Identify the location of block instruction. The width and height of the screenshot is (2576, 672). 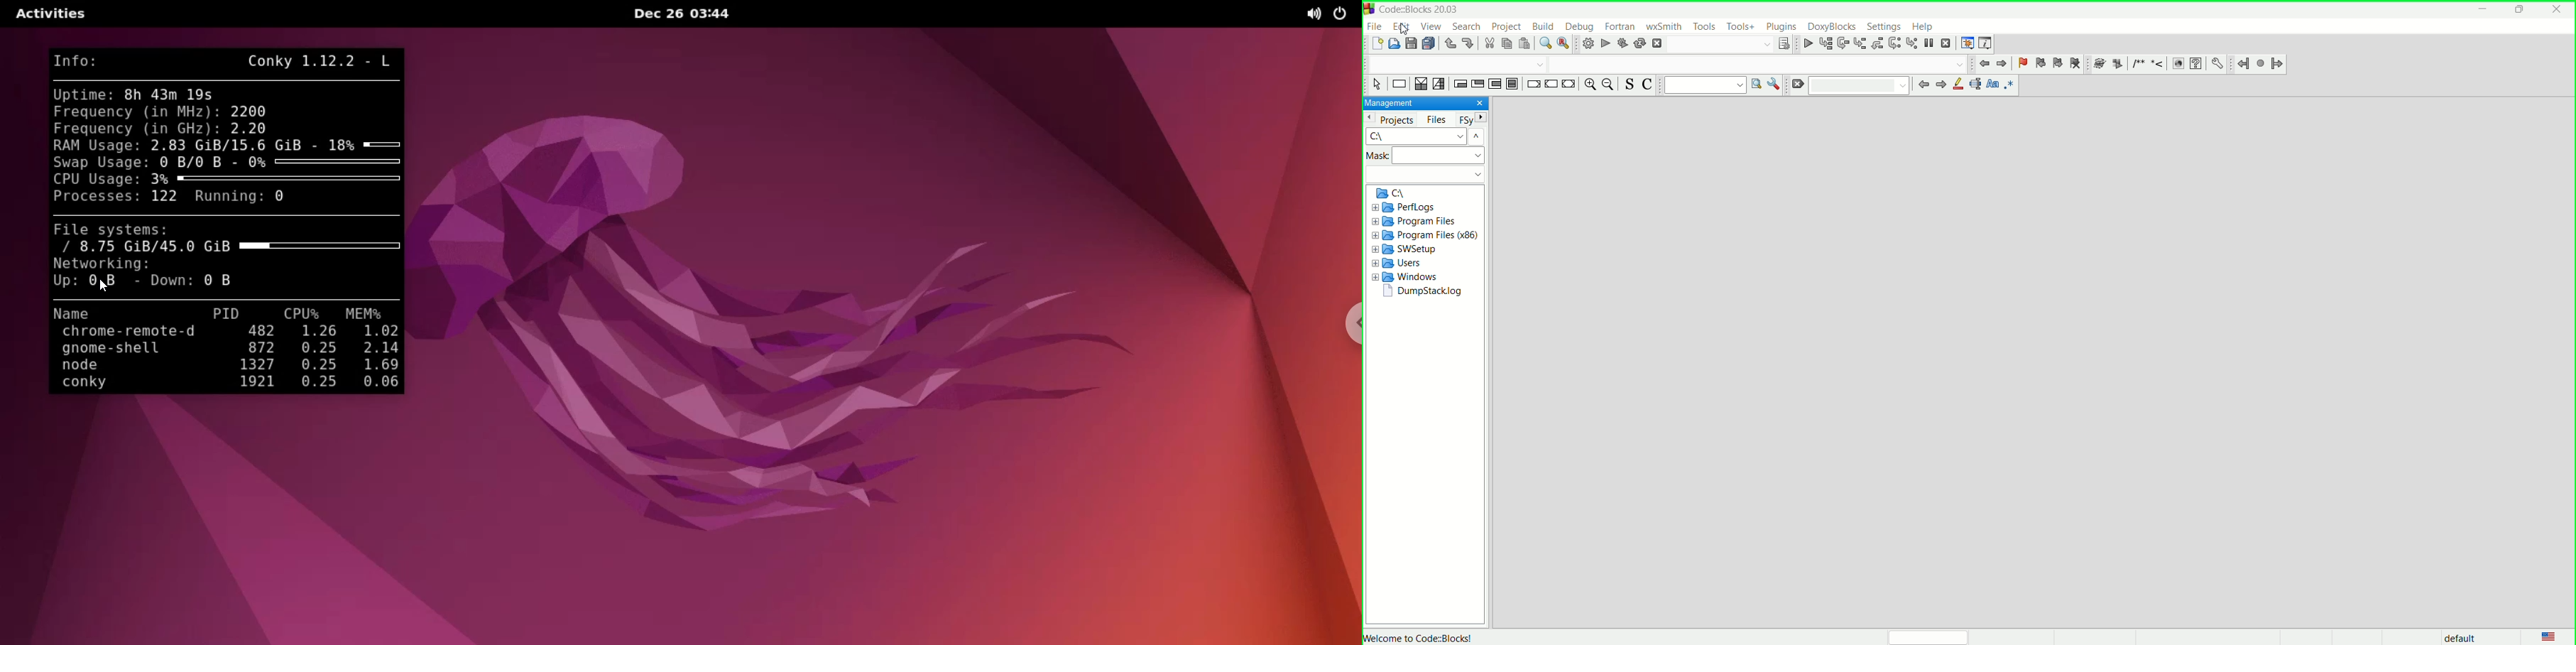
(1514, 84).